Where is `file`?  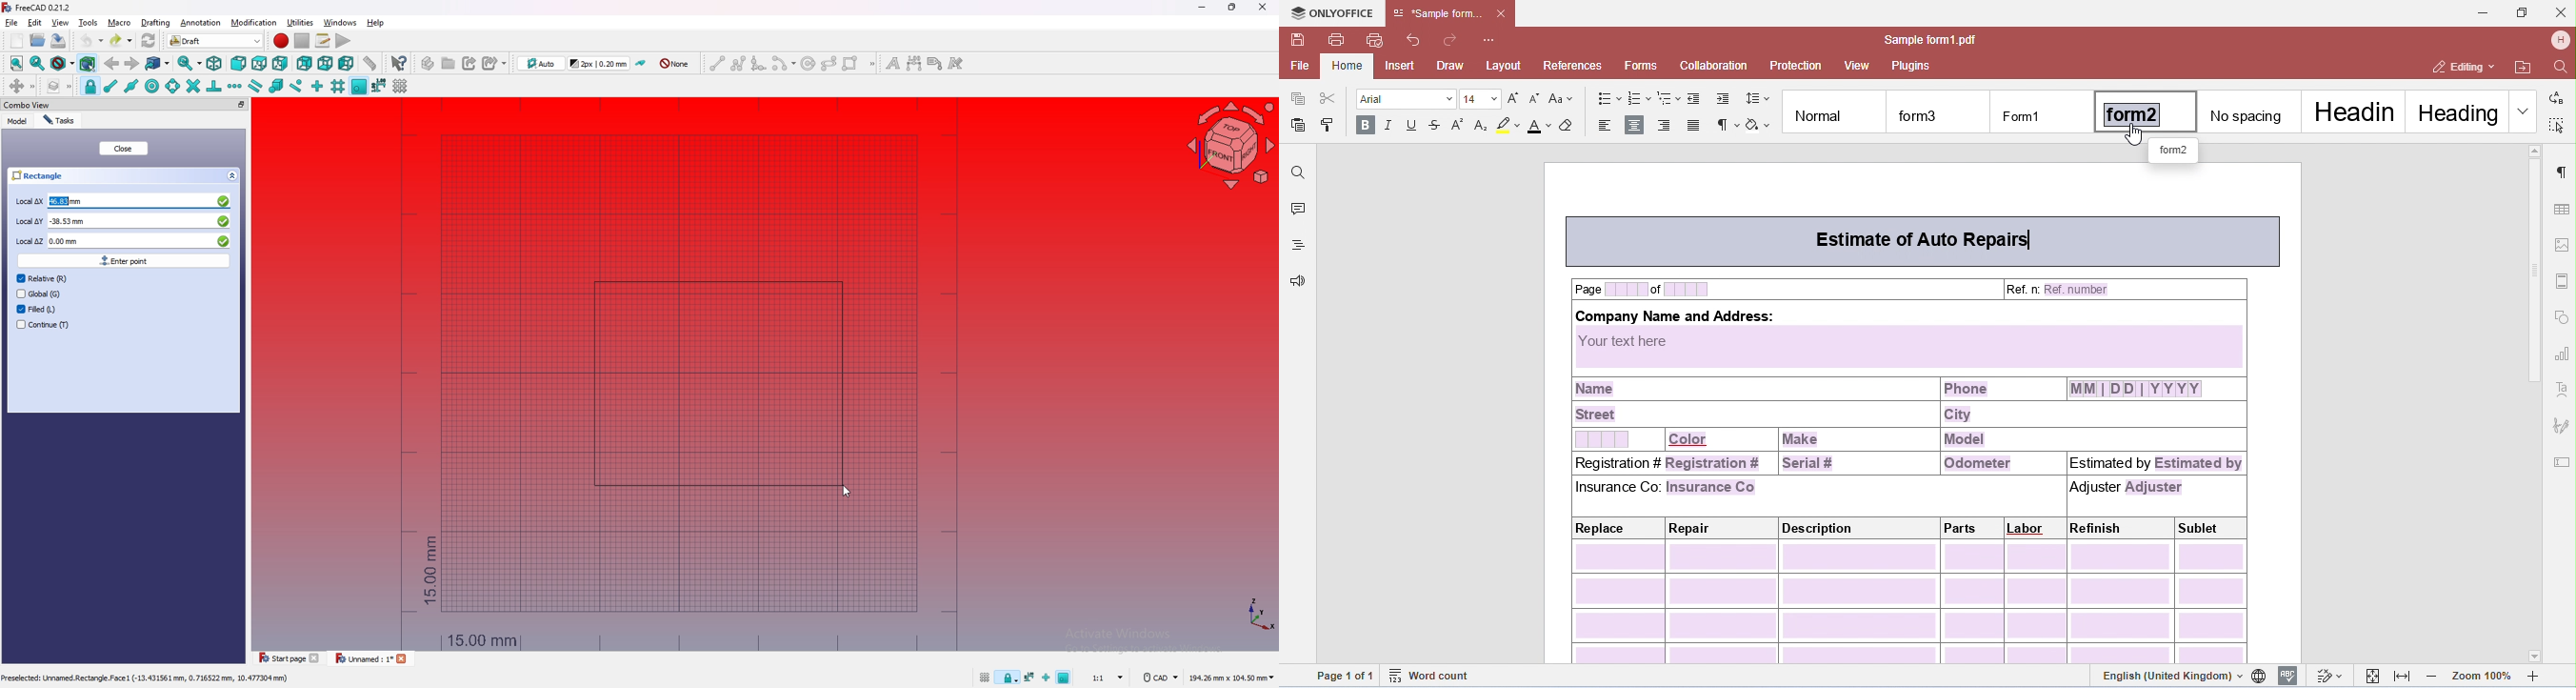 file is located at coordinates (12, 23).